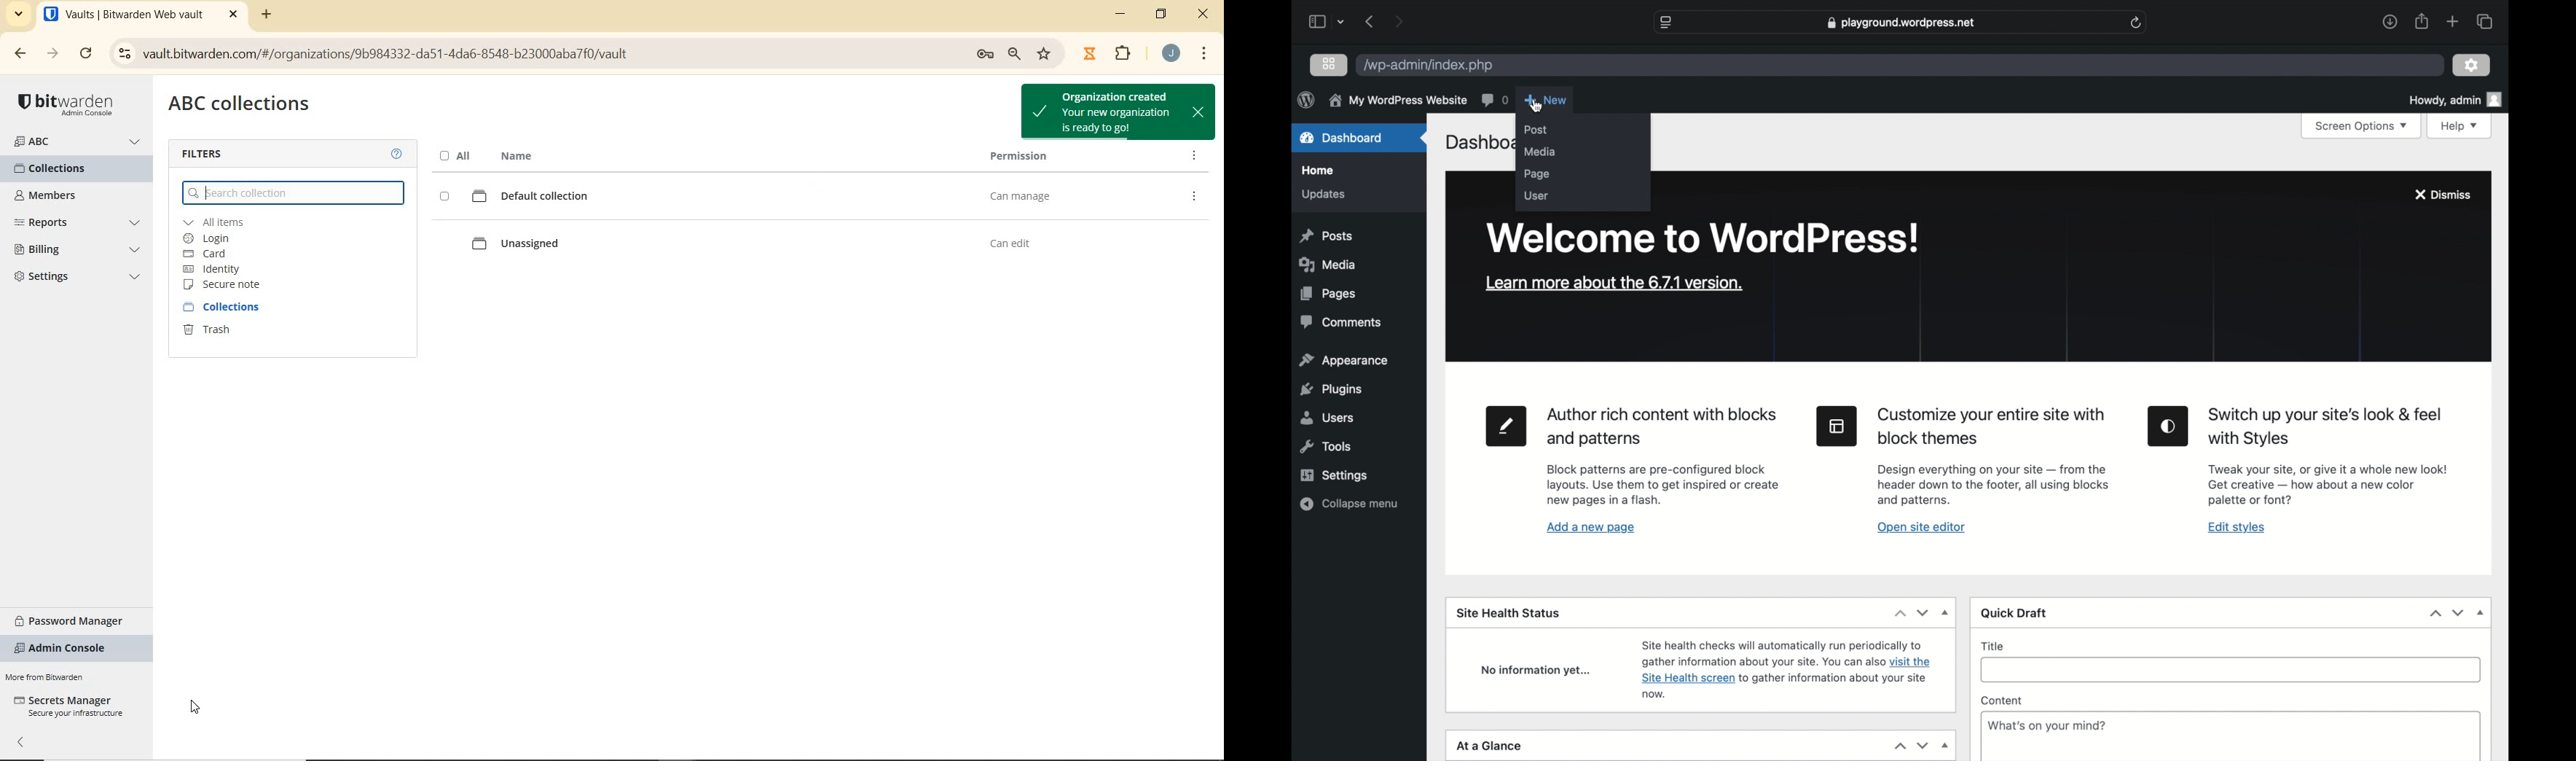  Describe the element at coordinates (1668, 23) in the screenshot. I see `website settings` at that location.